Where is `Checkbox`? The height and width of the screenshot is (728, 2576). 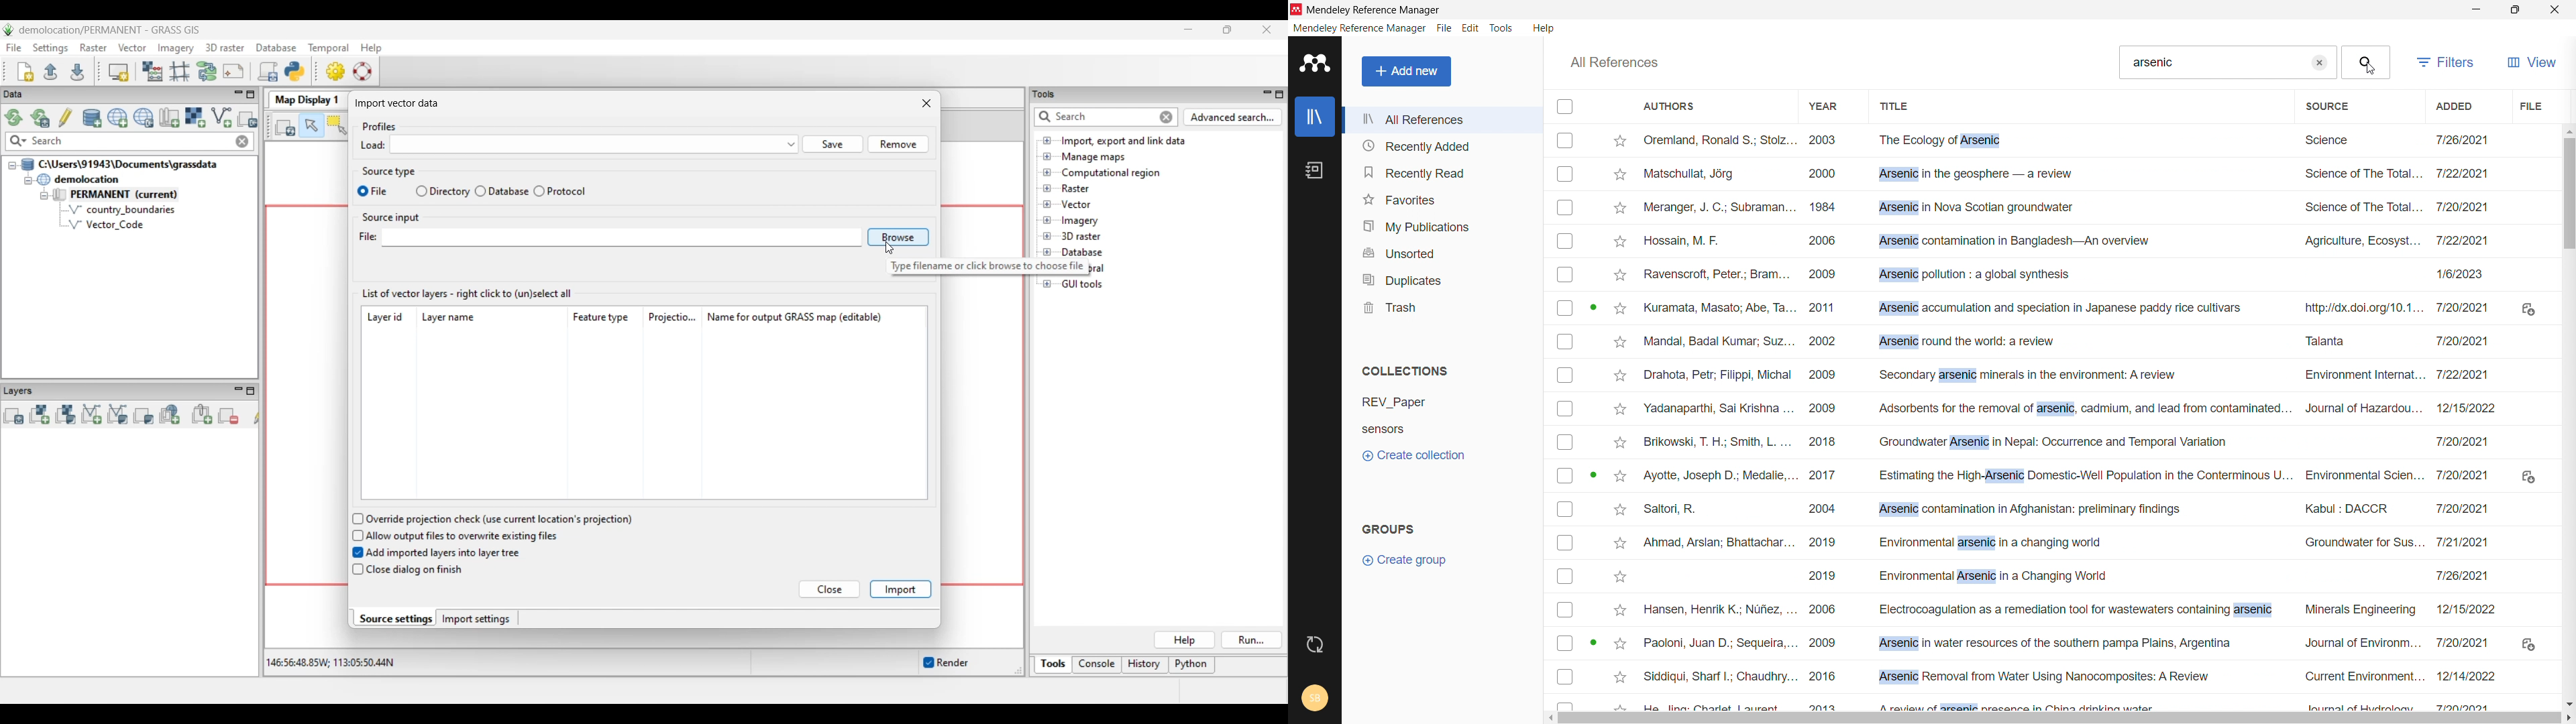
Checkbox is located at coordinates (1566, 174).